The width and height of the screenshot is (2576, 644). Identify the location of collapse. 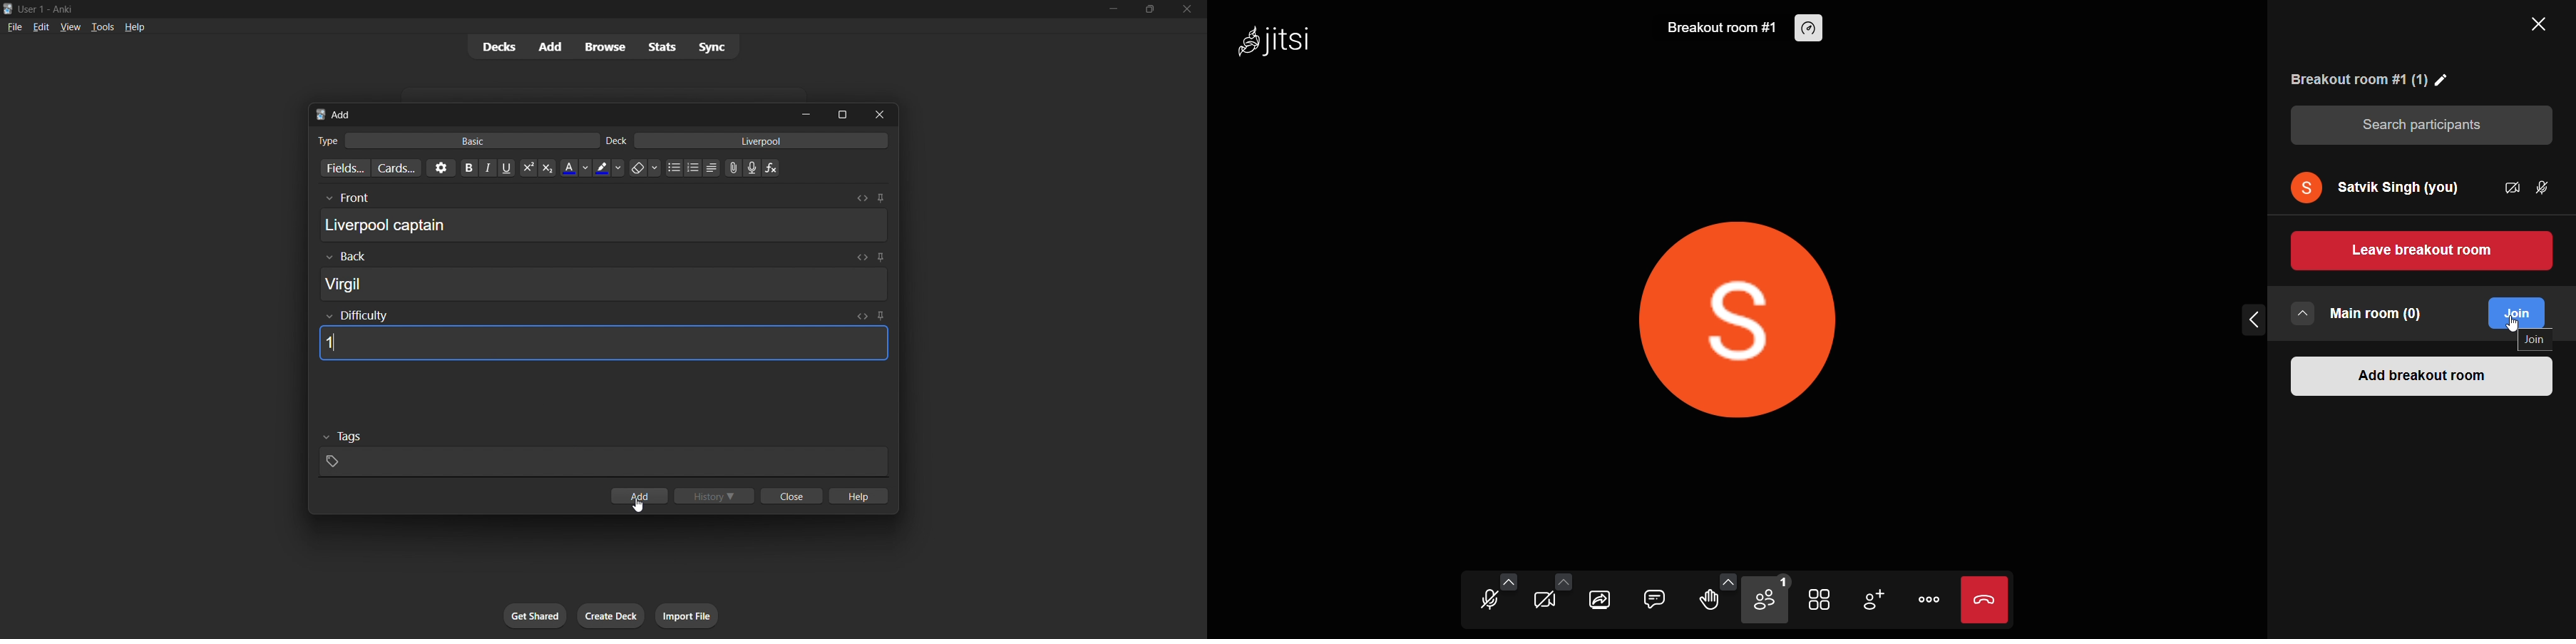
(2254, 319).